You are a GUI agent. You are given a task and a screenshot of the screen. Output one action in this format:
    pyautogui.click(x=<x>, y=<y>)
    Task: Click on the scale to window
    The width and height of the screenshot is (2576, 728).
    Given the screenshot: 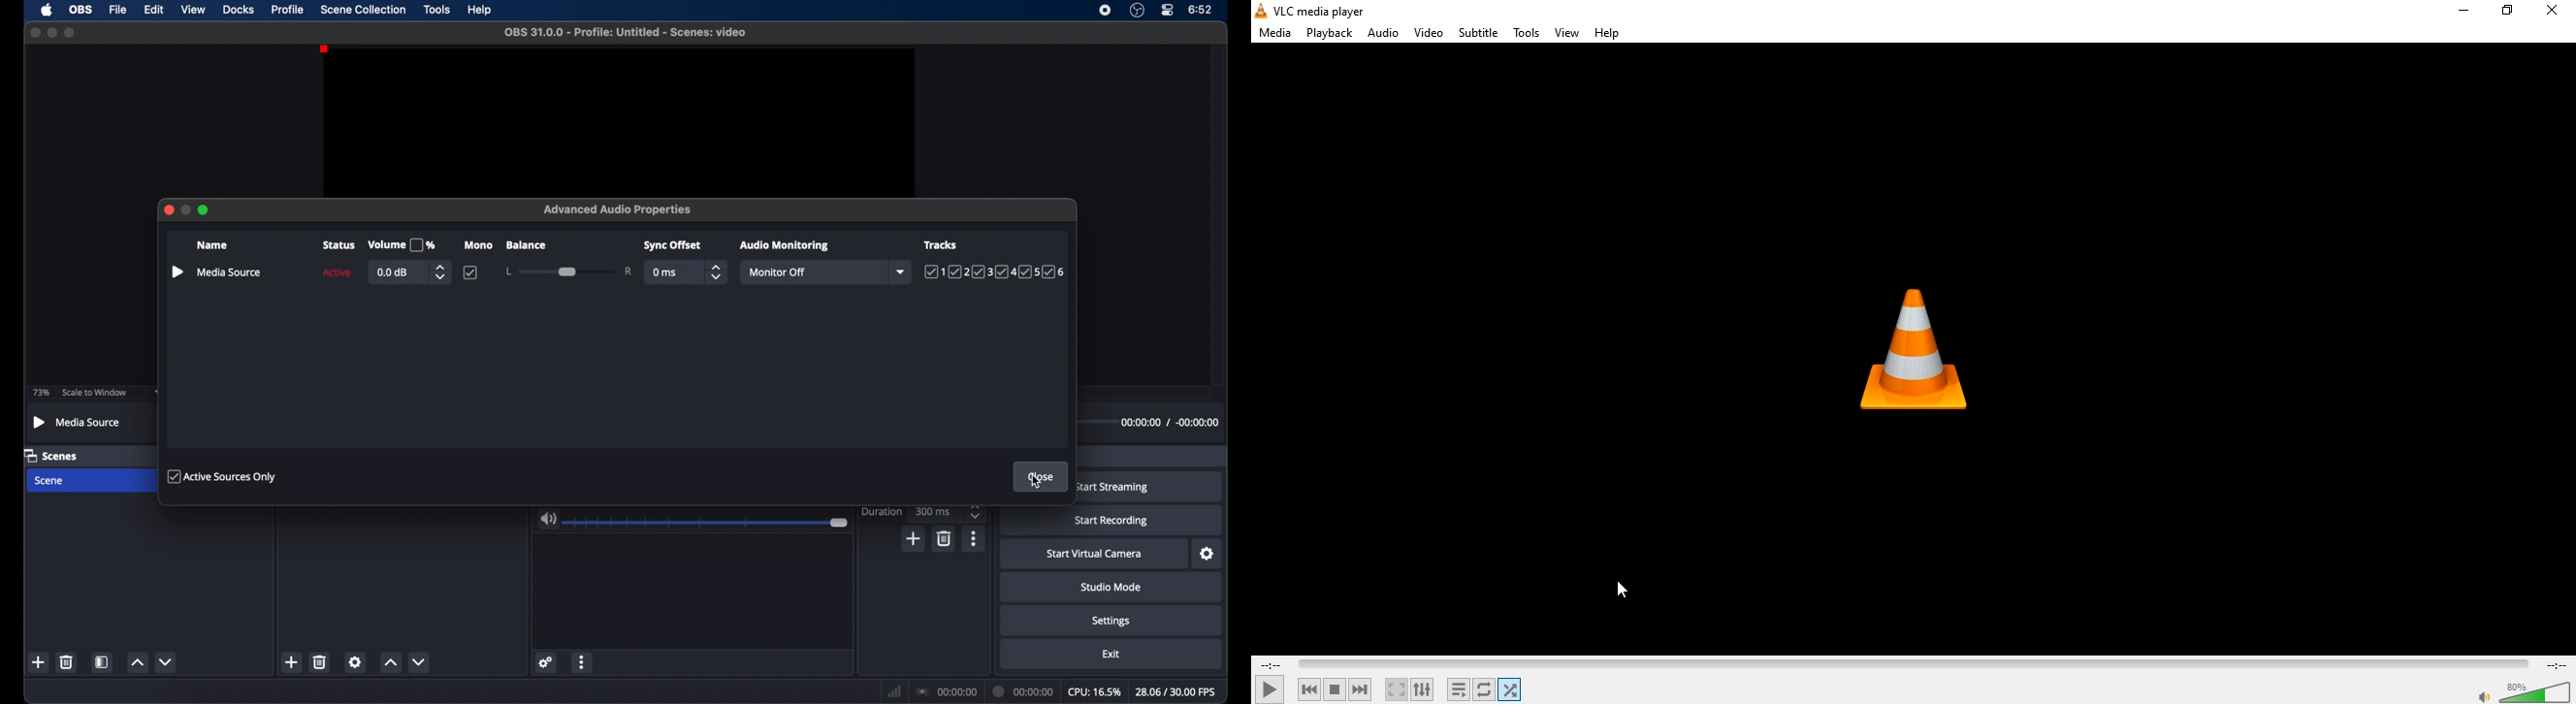 What is the action you would take?
    pyautogui.click(x=94, y=392)
    